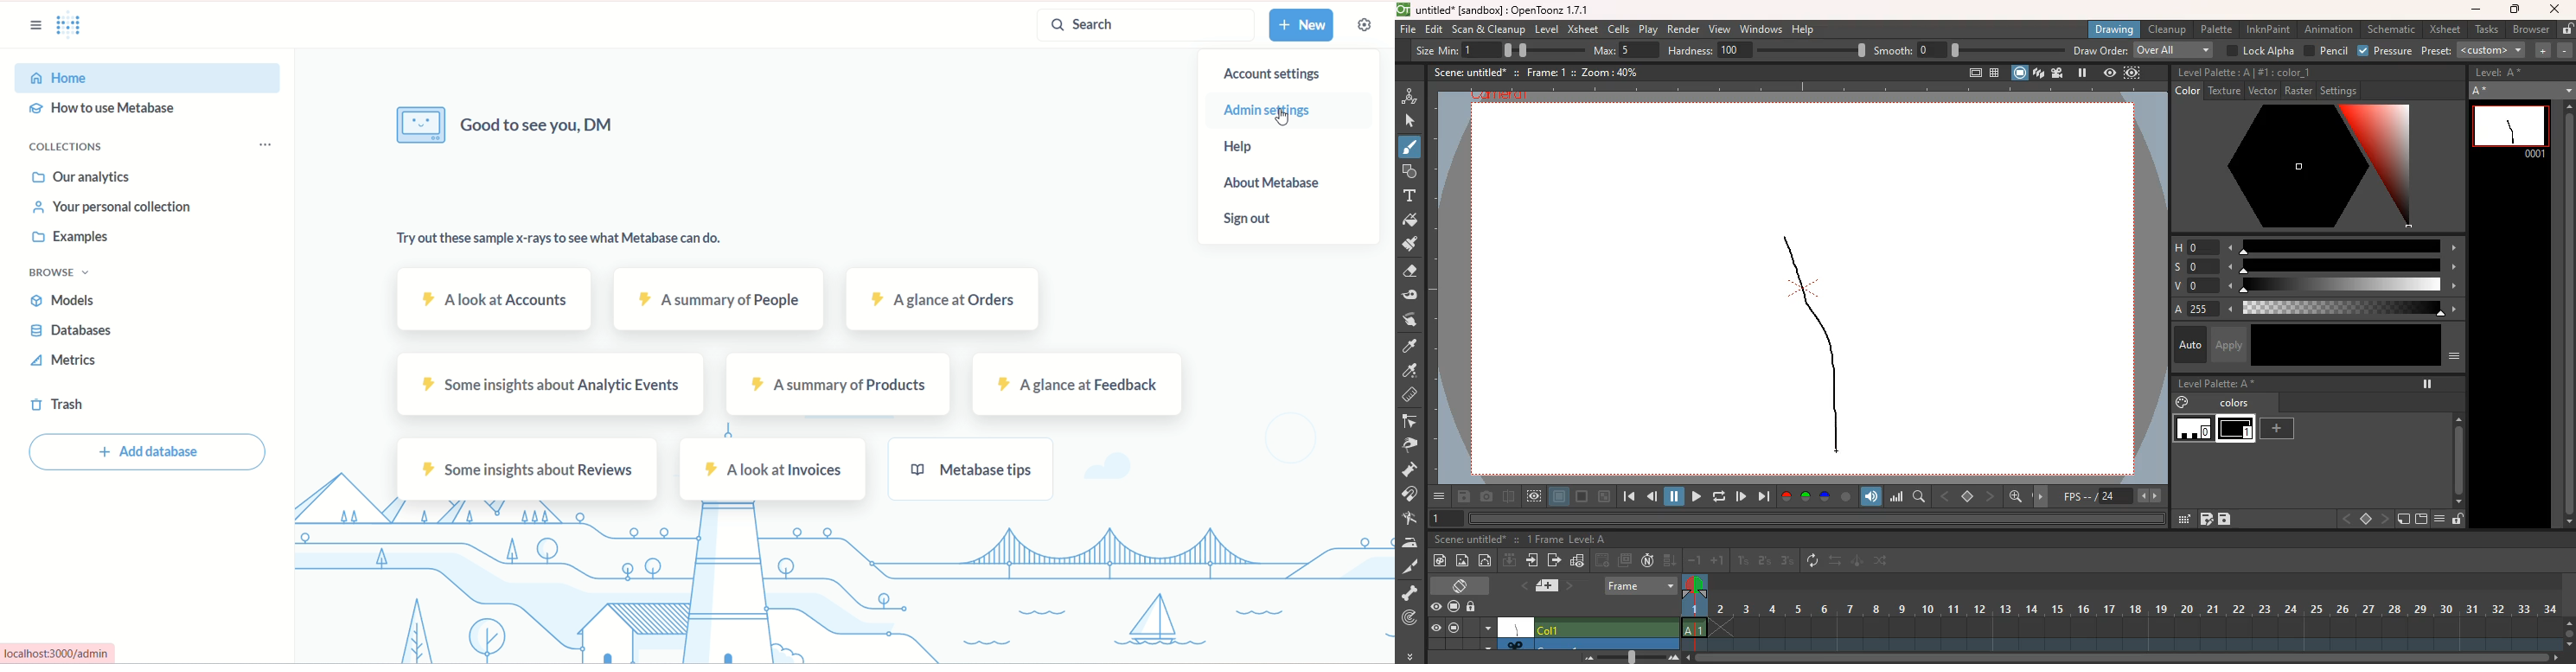  I want to click on eye, so click(1436, 629).